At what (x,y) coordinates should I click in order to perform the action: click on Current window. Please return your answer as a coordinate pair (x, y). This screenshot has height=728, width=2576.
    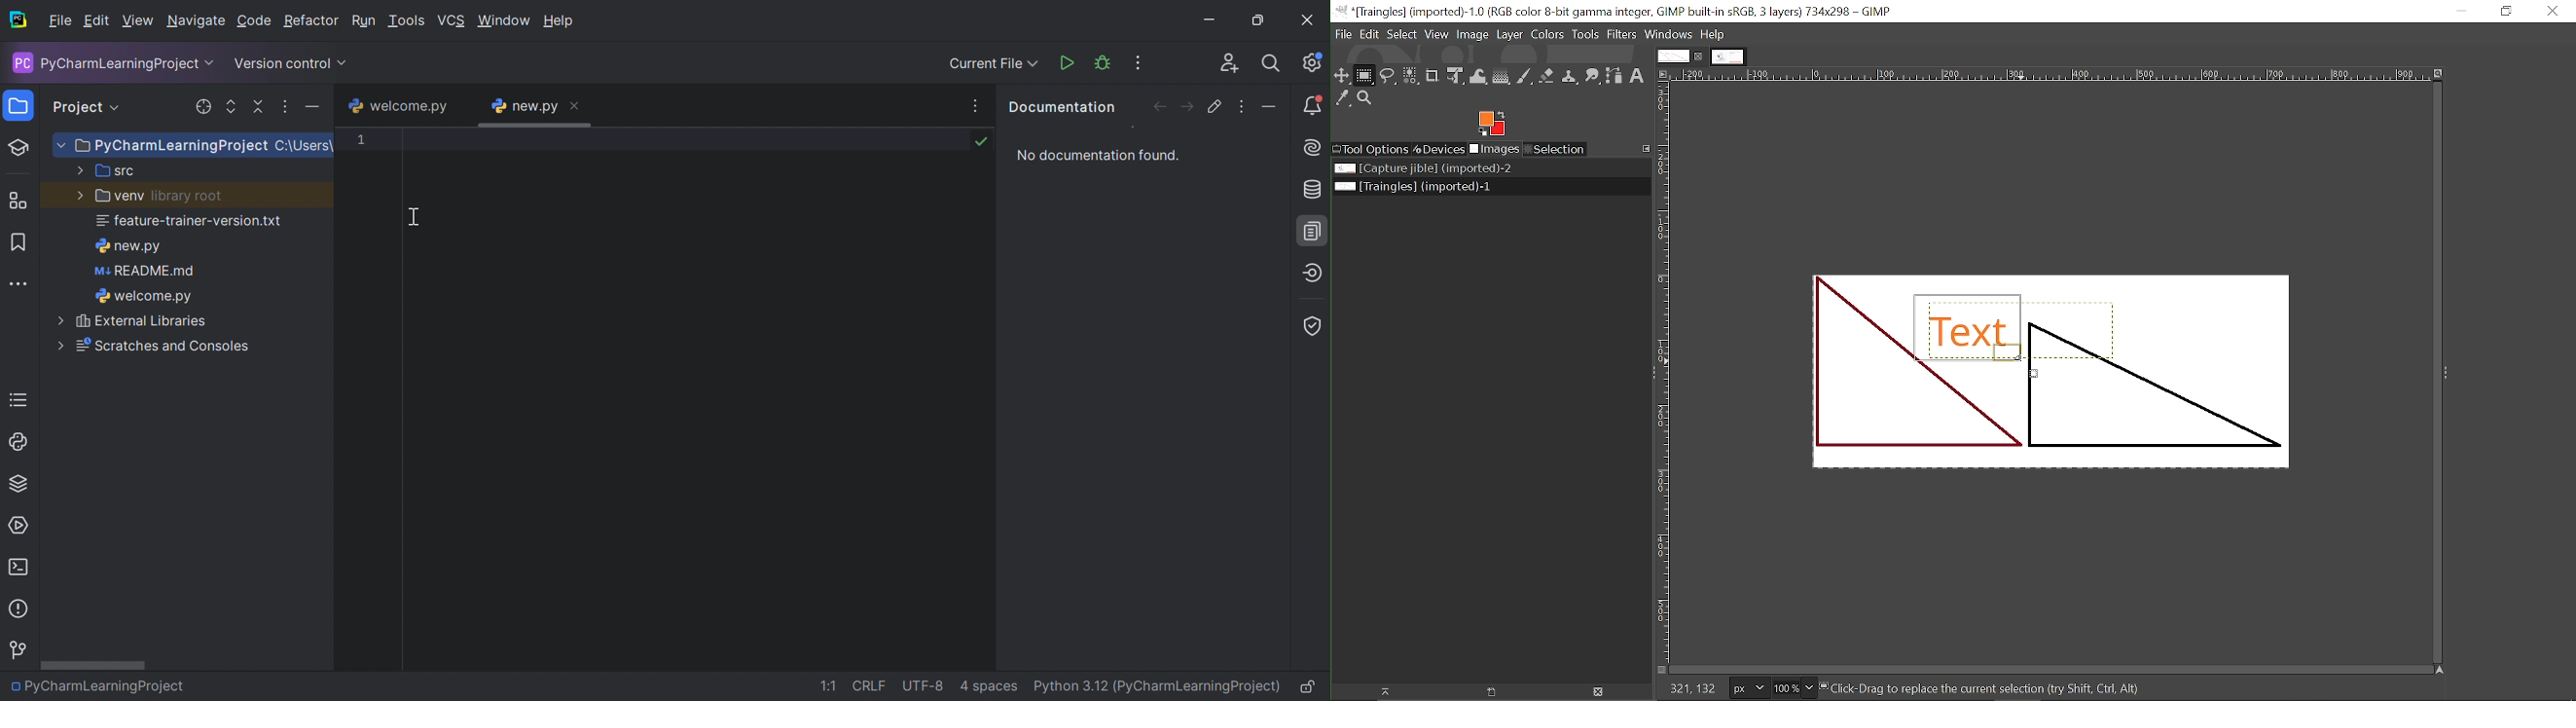
    Looking at the image, I should click on (1616, 12).